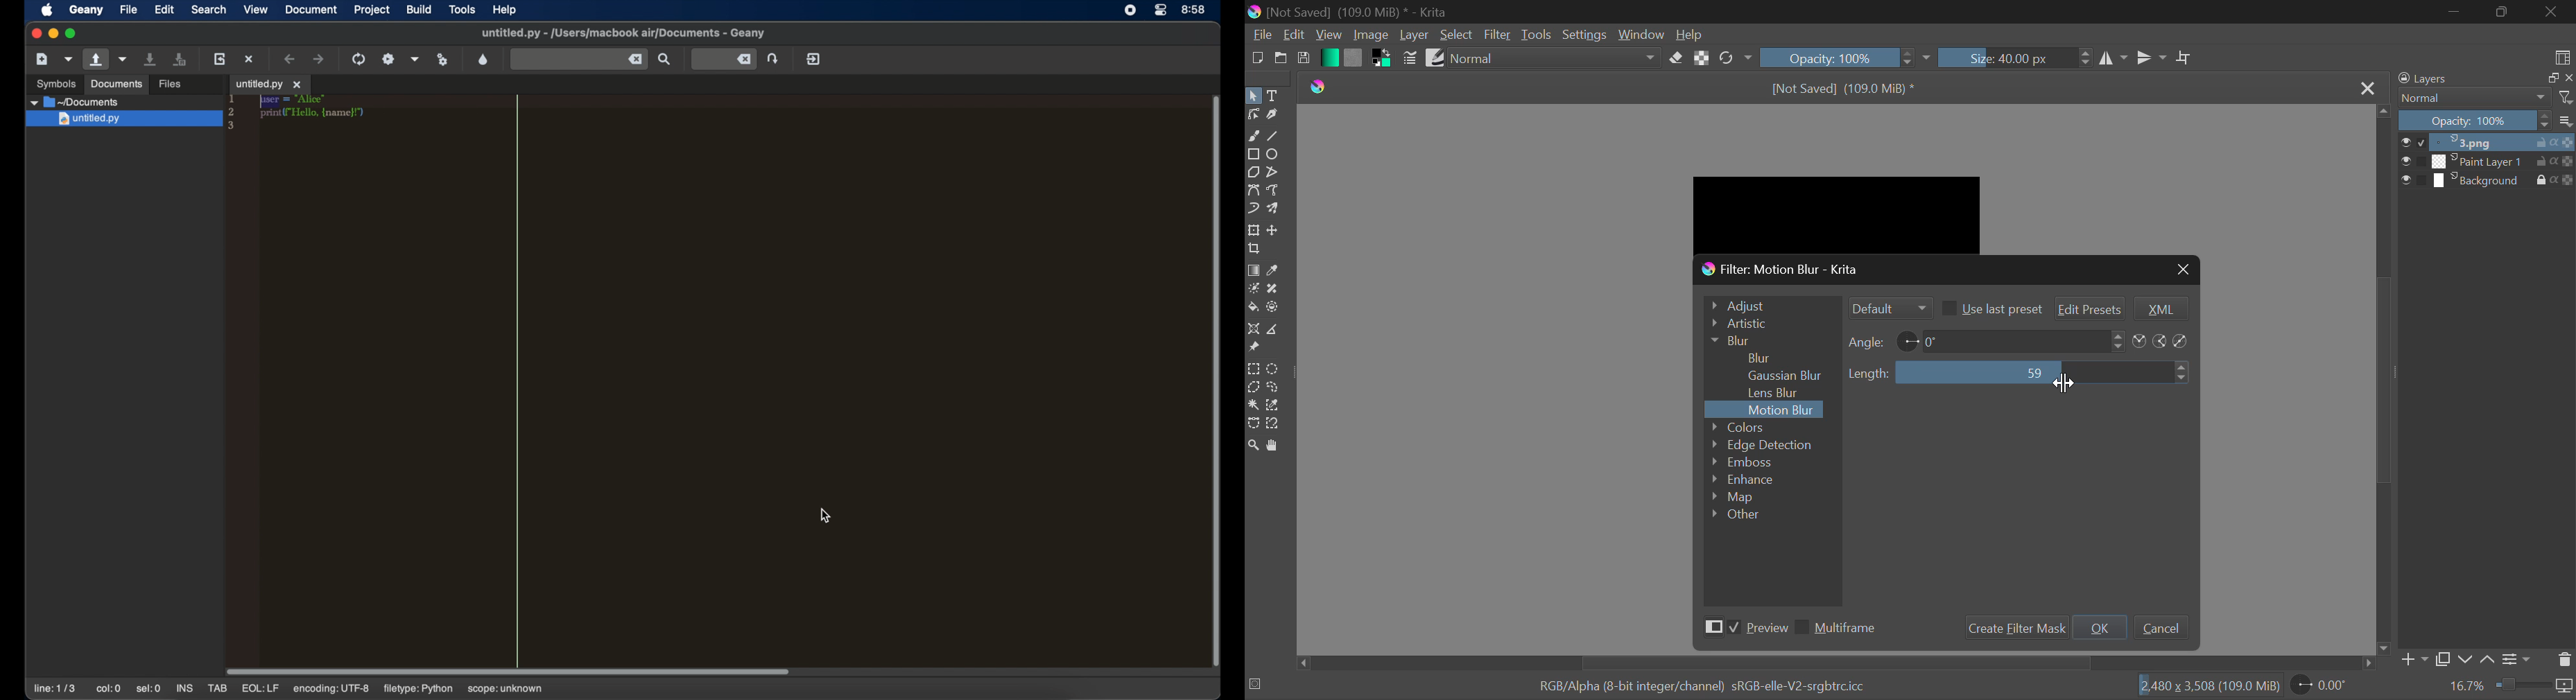 The height and width of the screenshot is (700, 2576). Describe the element at coordinates (2551, 12) in the screenshot. I see `Close` at that location.